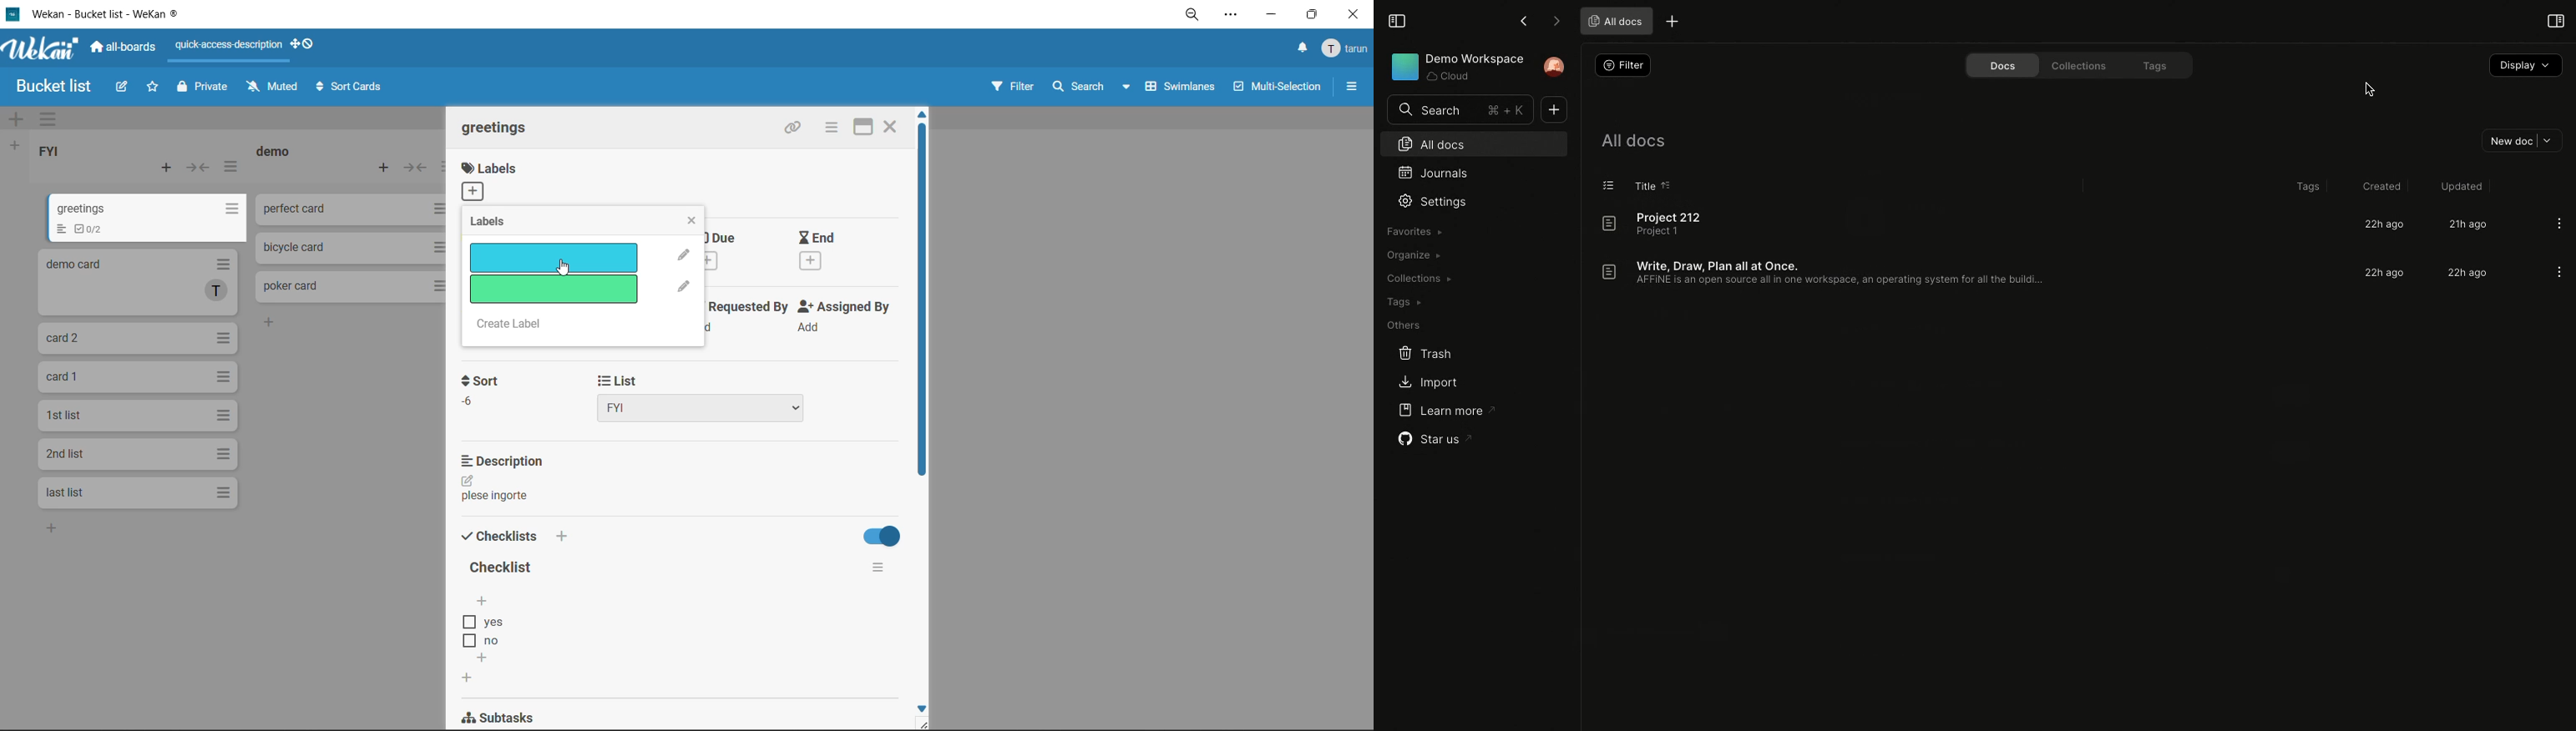 The width and height of the screenshot is (2576, 756). I want to click on add, so click(52, 529).